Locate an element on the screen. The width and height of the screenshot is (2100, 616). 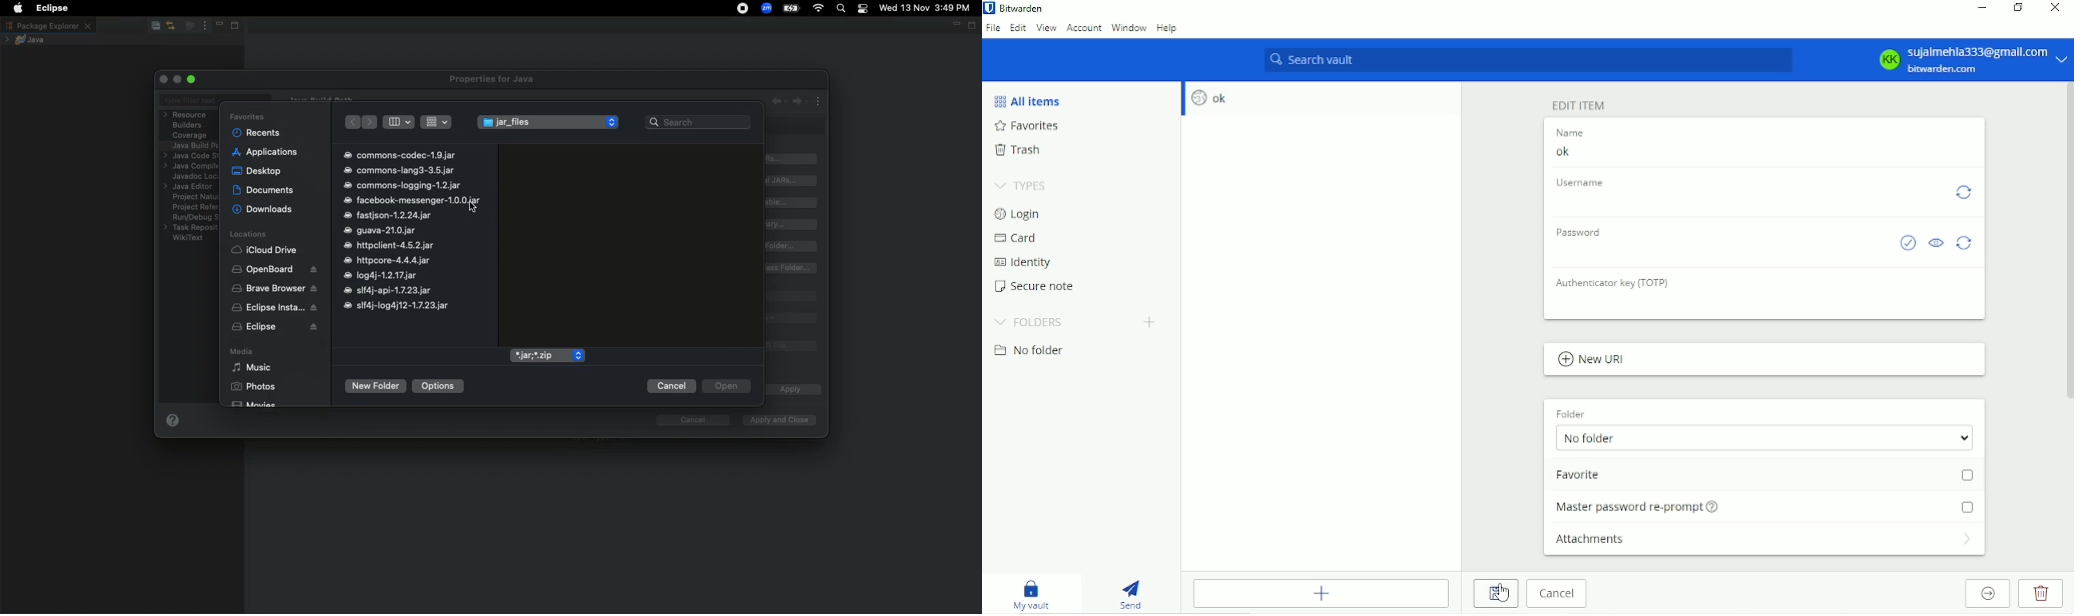
Brave browser is located at coordinates (274, 289).